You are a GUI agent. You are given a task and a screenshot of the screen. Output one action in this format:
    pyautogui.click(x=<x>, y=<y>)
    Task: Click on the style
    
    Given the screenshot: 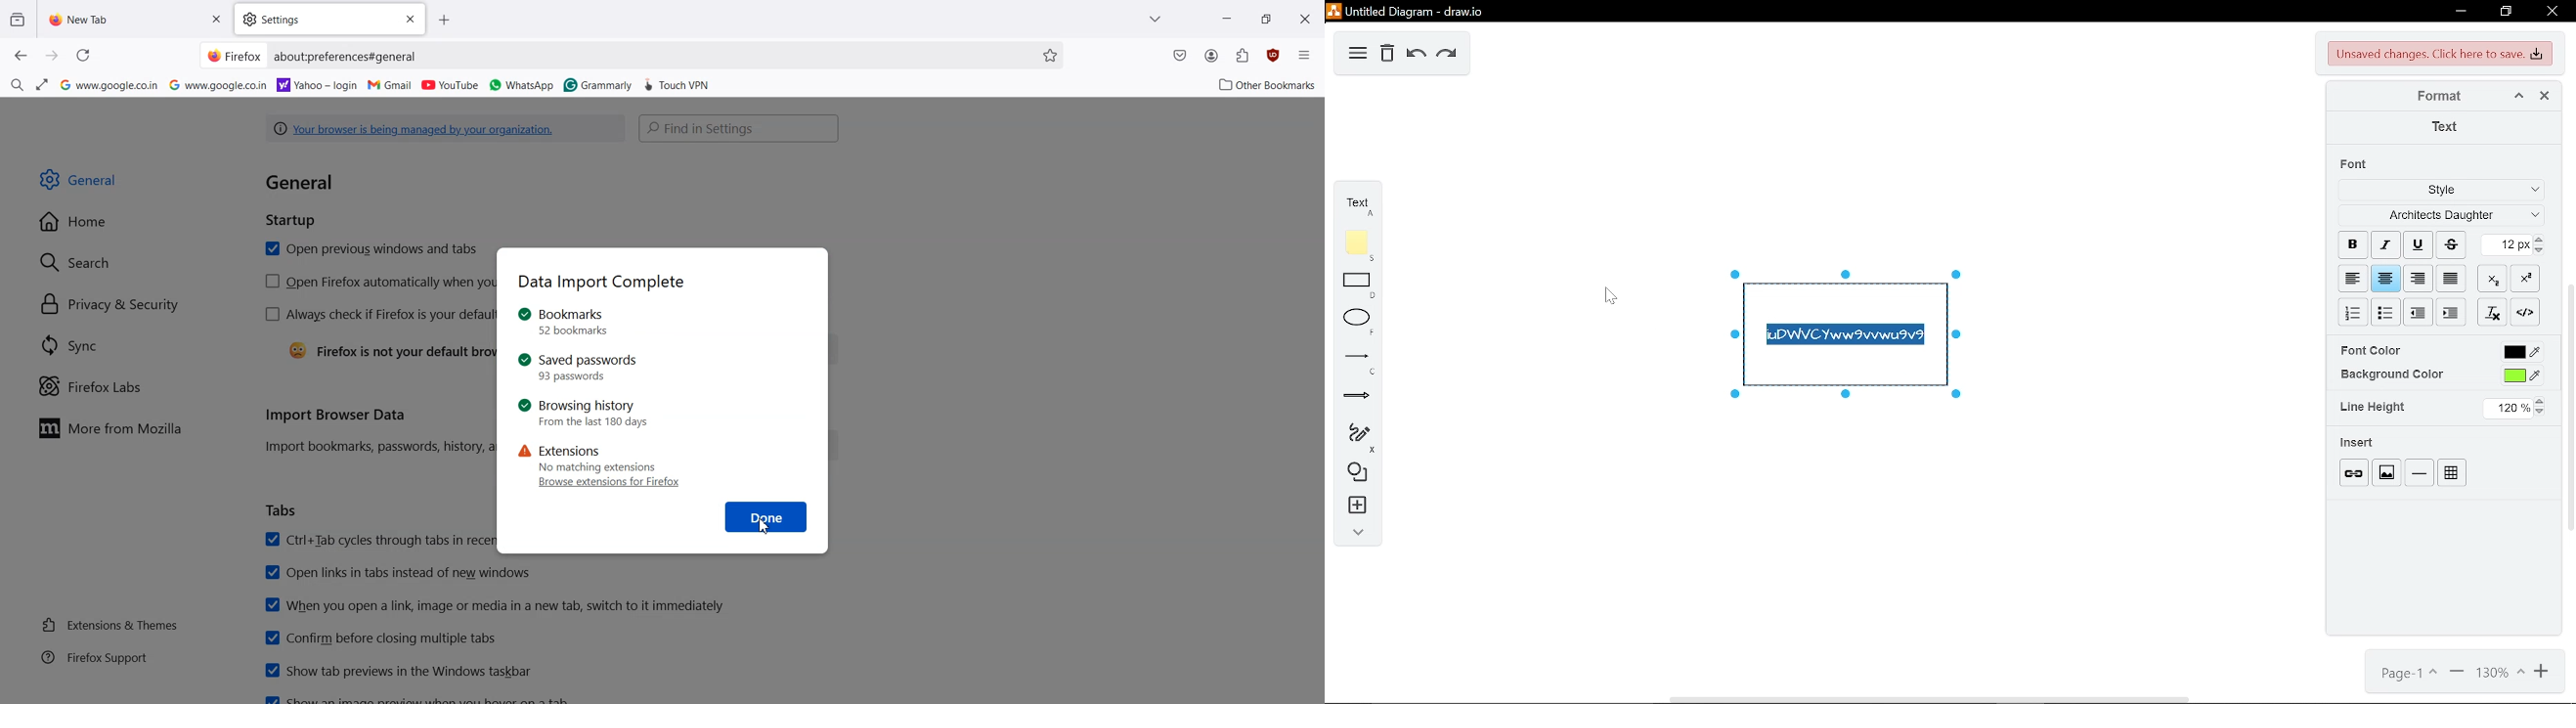 What is the action you would take?
    pyautogui.click(x=2439, y=193)
    